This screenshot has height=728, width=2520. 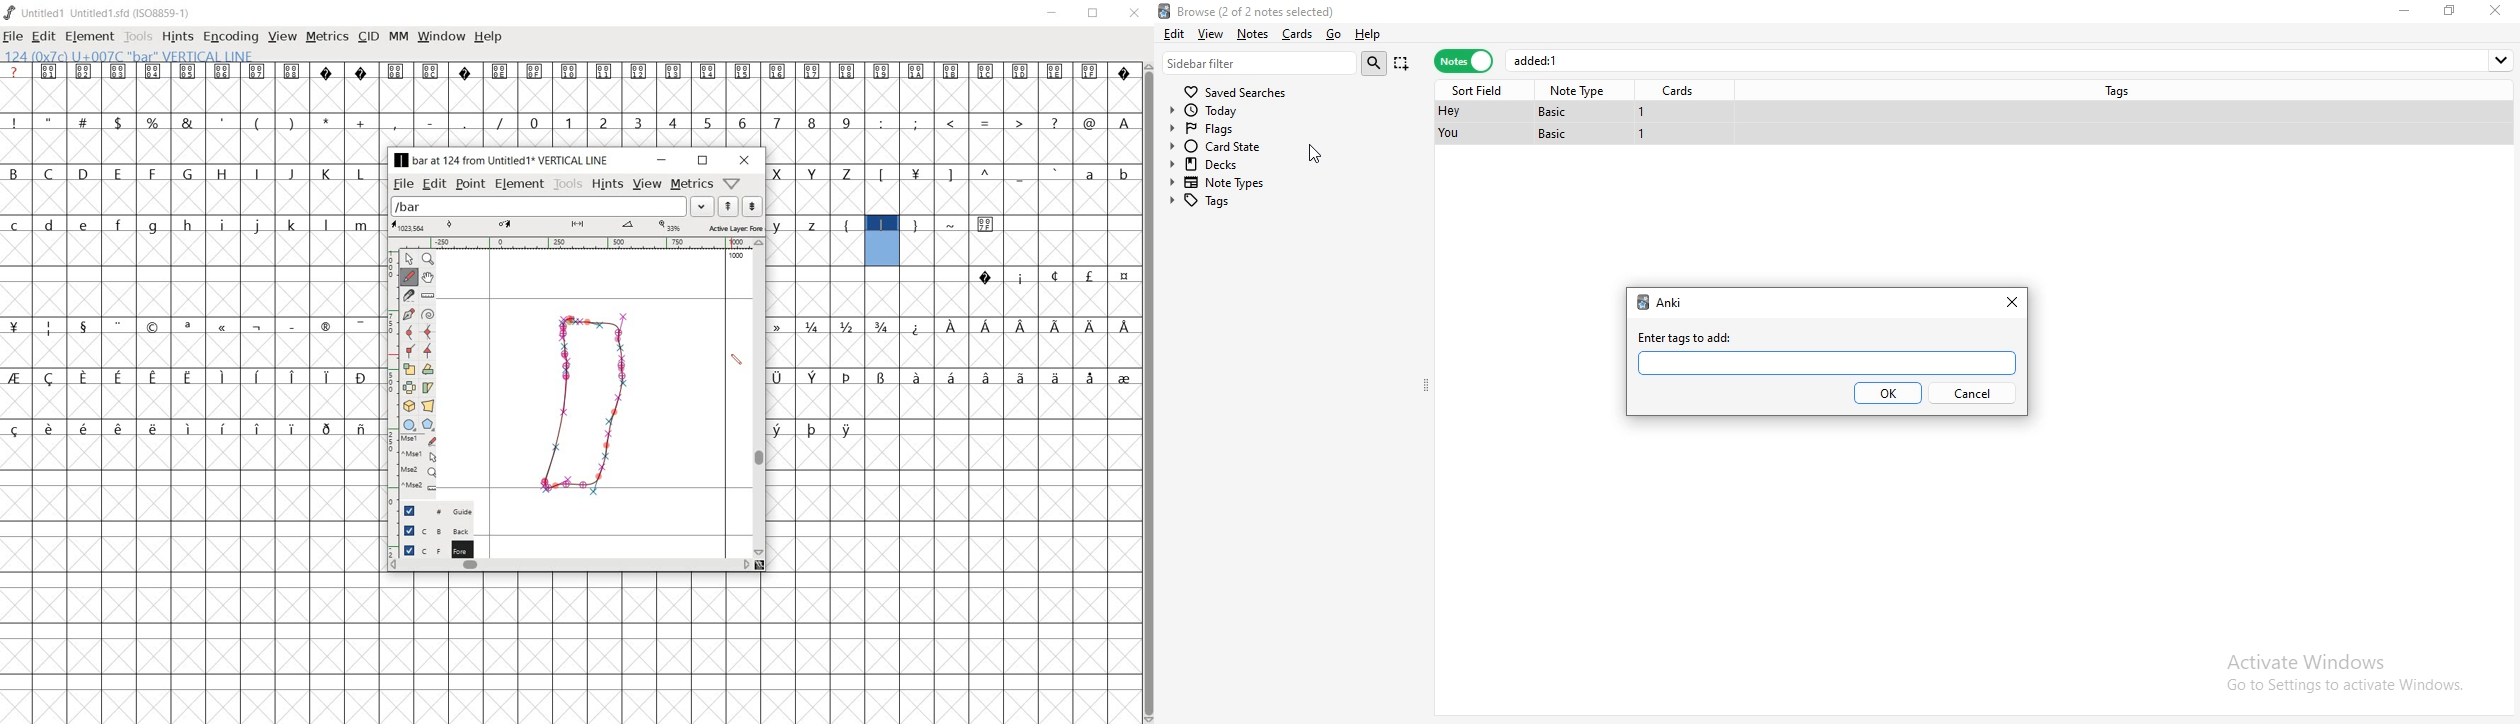 I want to click on close, so click(x=1136, y=14).